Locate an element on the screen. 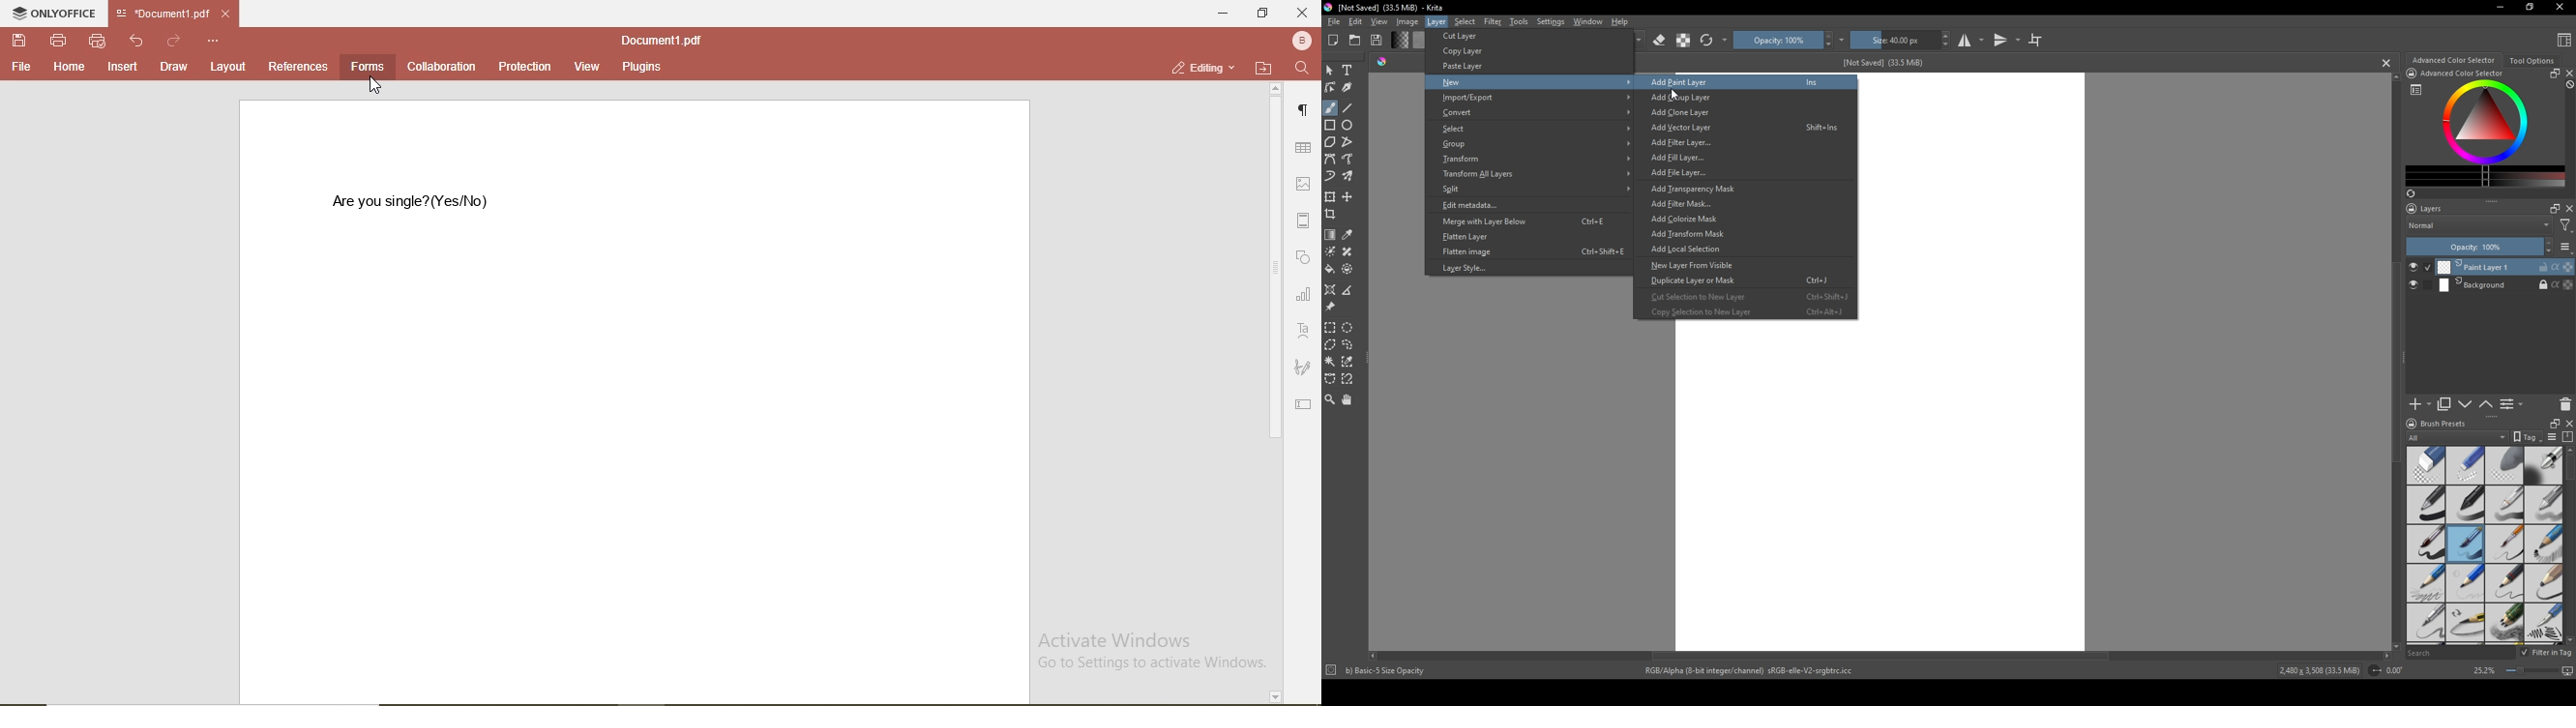 This screenshot has height=728, width=2576. Add Fill Layer... is located at coordinates (1682, 158).